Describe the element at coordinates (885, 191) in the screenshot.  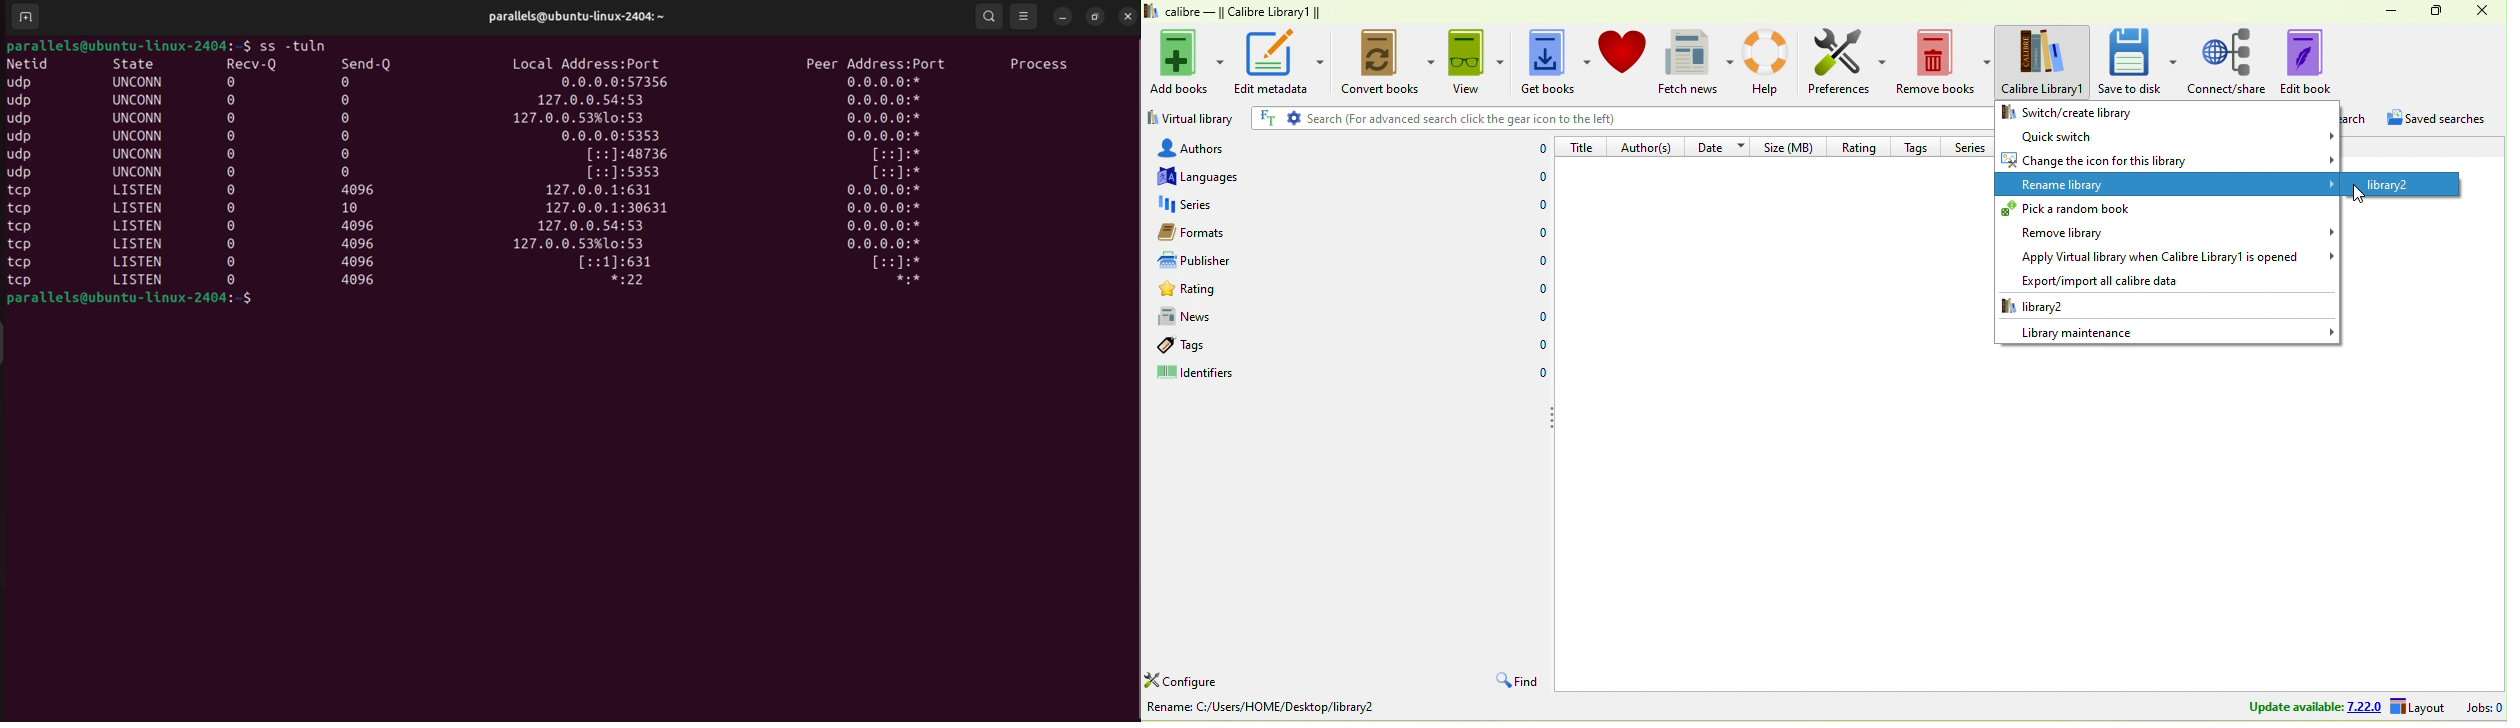
I see `.0.0.00.0` at that location.